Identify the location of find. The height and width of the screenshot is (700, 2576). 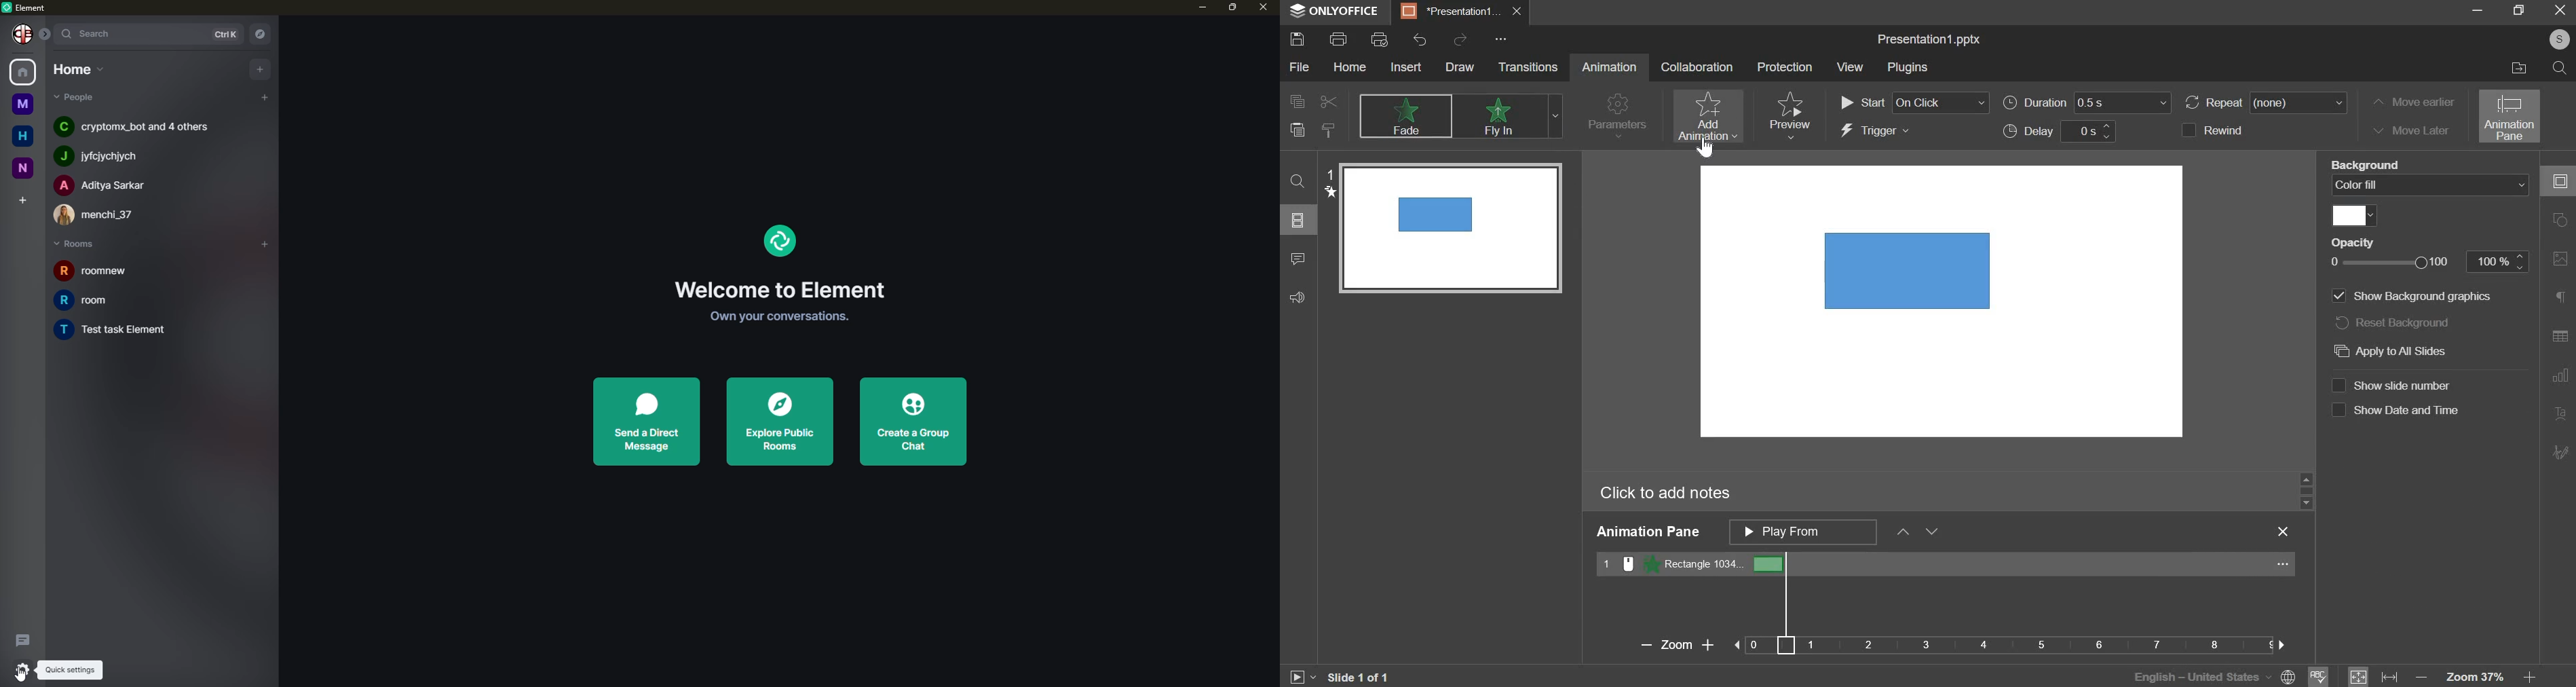
(2560, 69).